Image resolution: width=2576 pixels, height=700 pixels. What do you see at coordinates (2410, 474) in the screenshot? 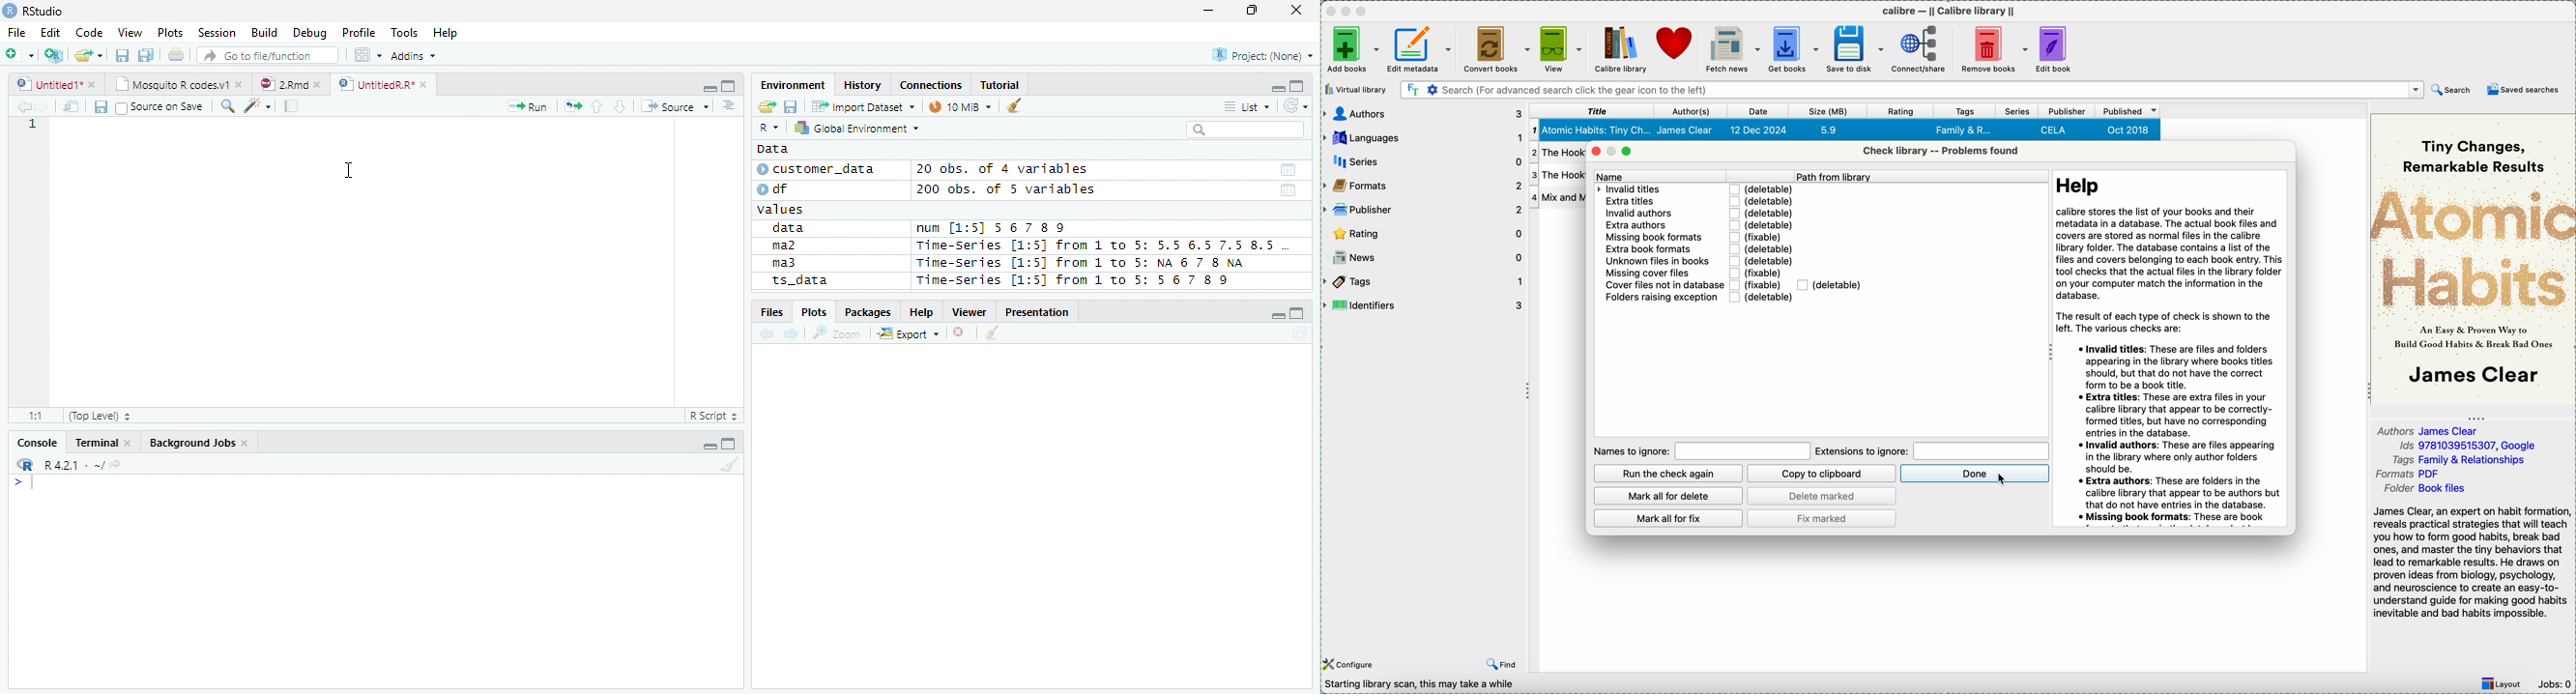
I see `format` at bounding box center [2410, 474].